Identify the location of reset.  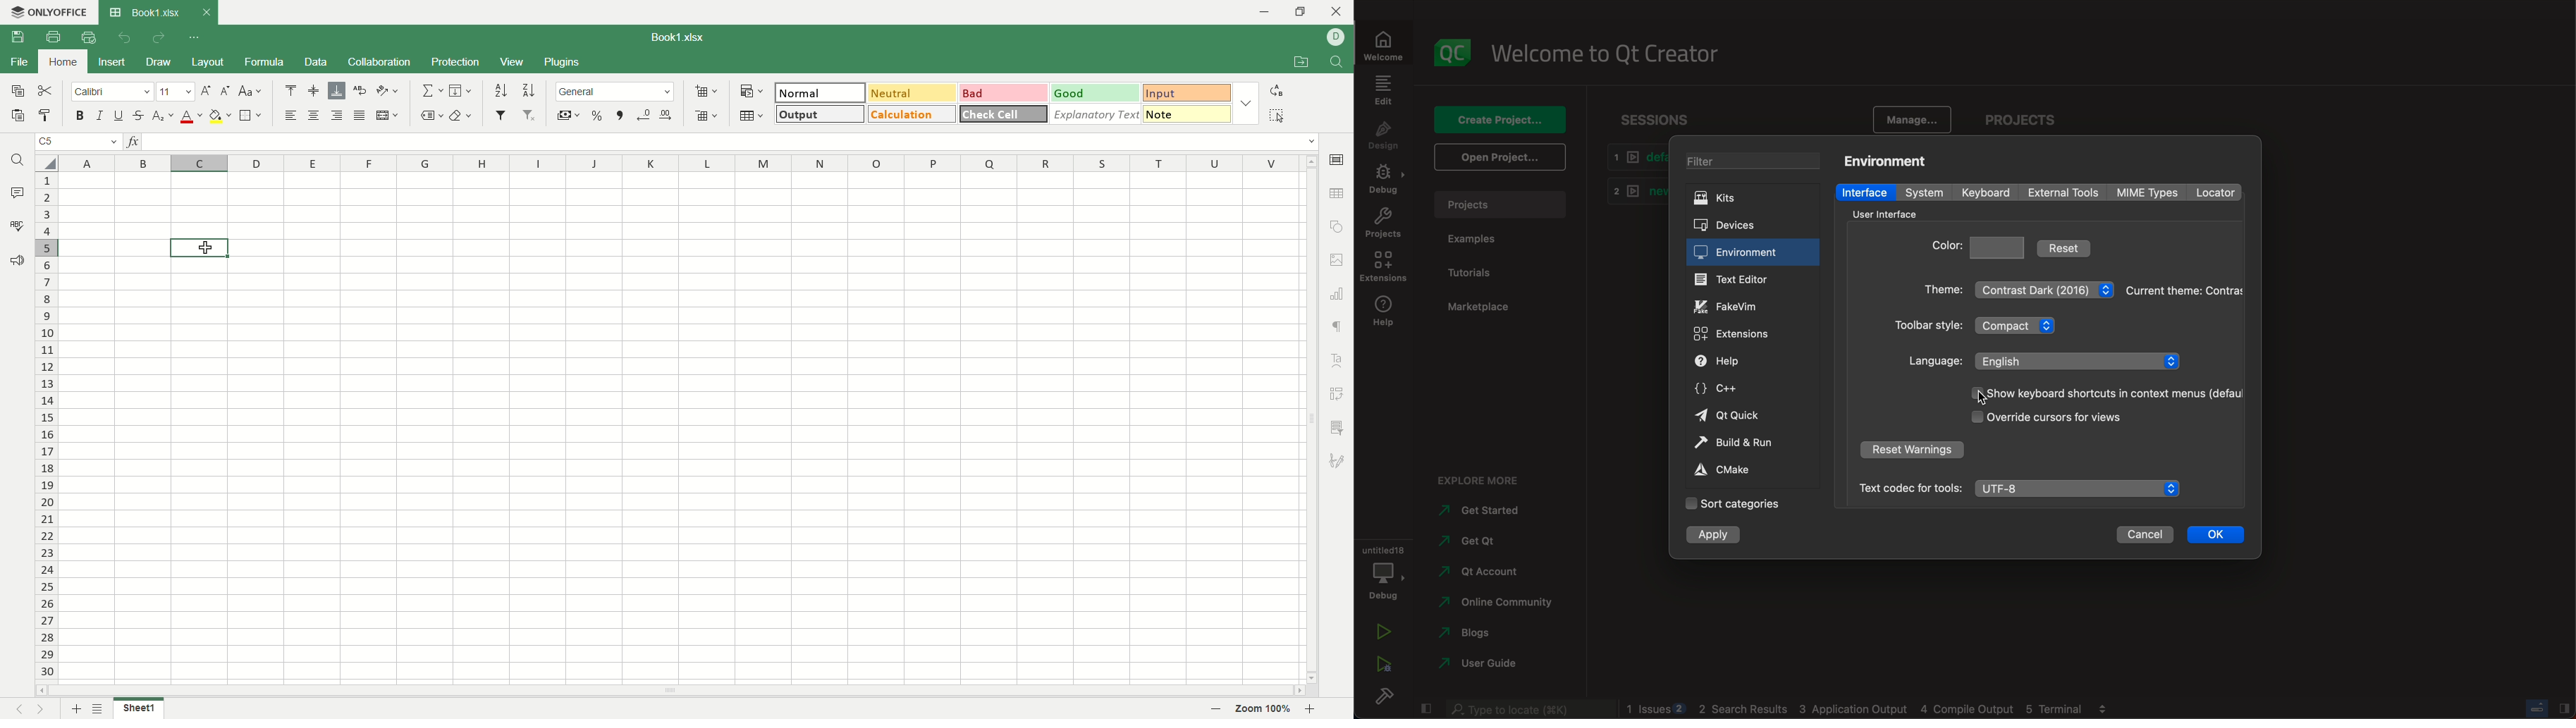
(2067, 247).